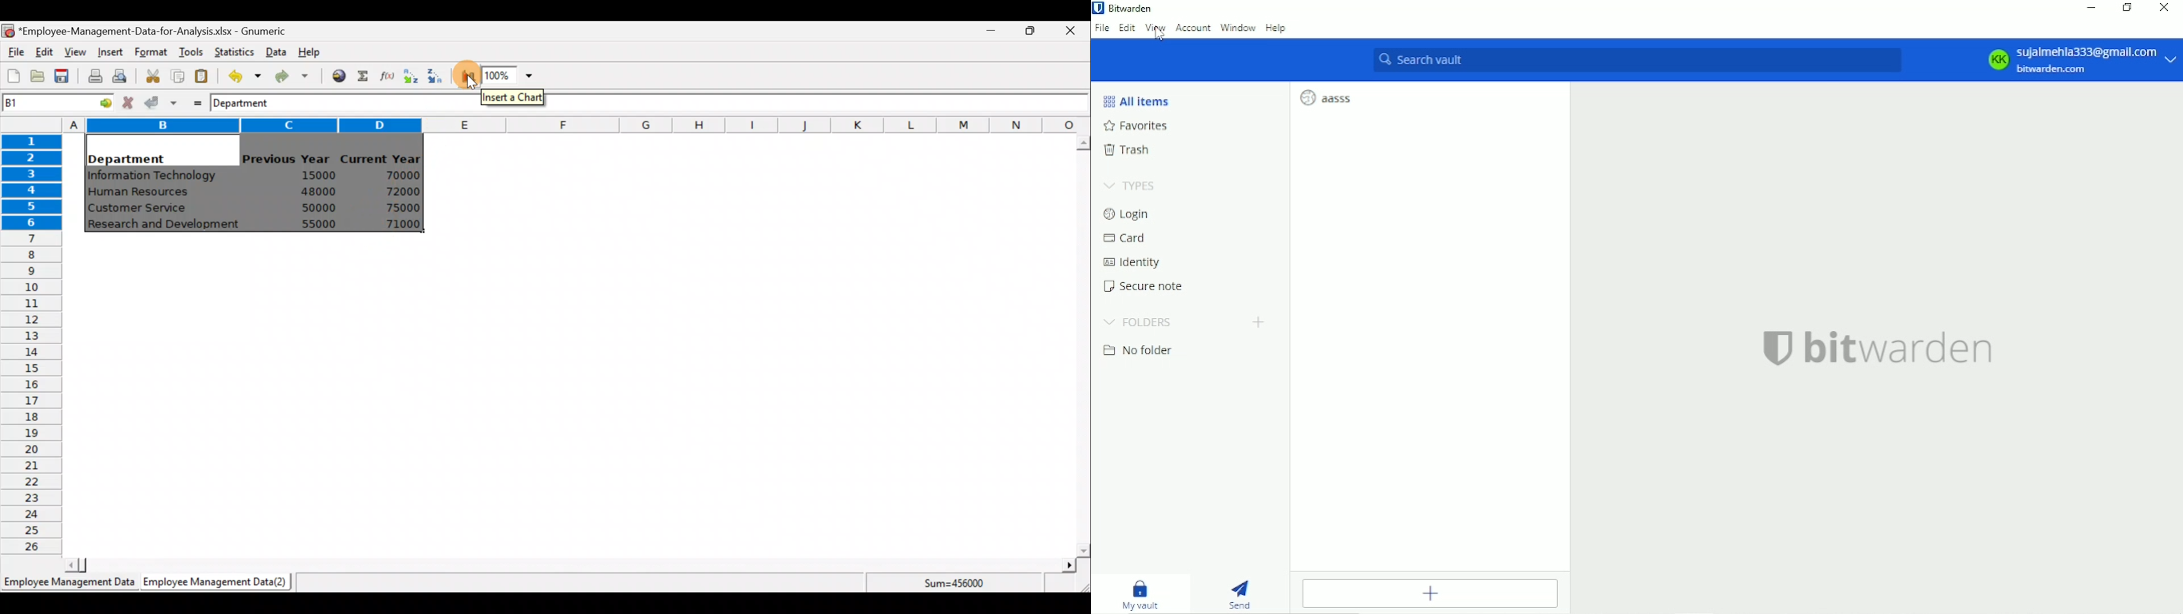 The width and height of the screenshot is (2184, 616). What do you see at coordinates (400, 224) in the screenshot?
I see `71000` at bounding box center [400, 224].